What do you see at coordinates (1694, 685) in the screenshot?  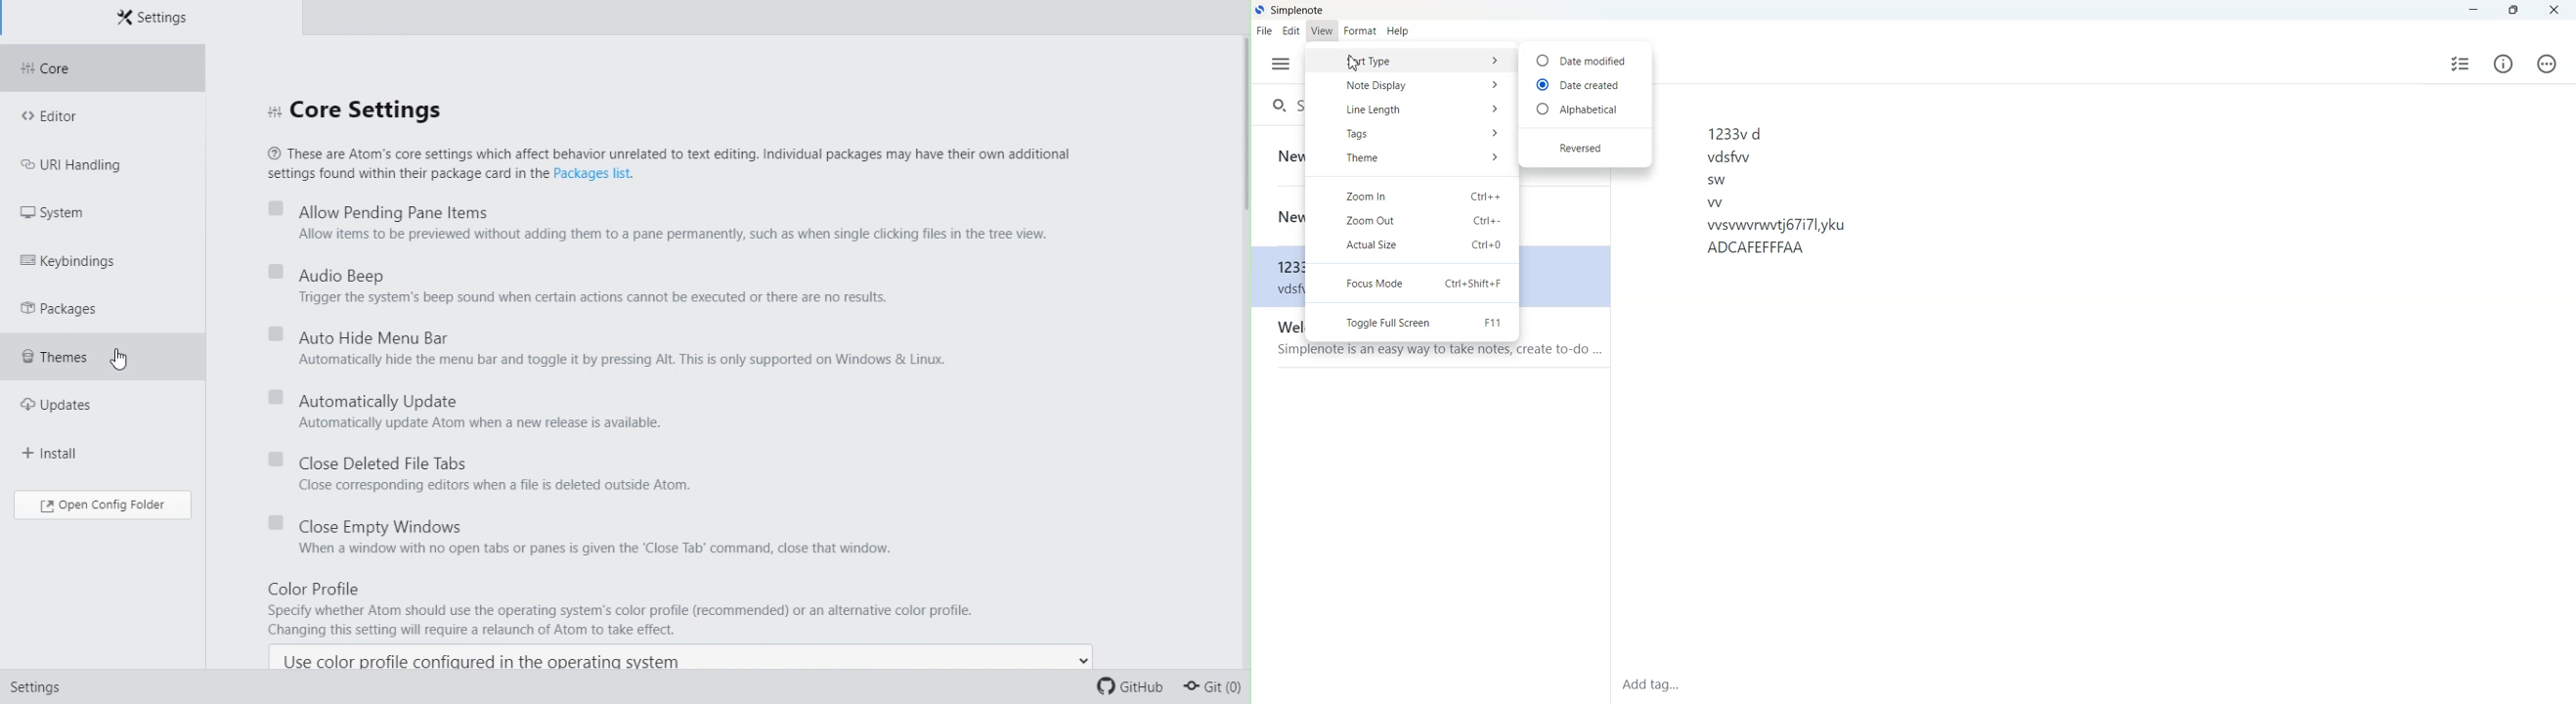 I see `Add tag` at bounding box center [1694, 685].